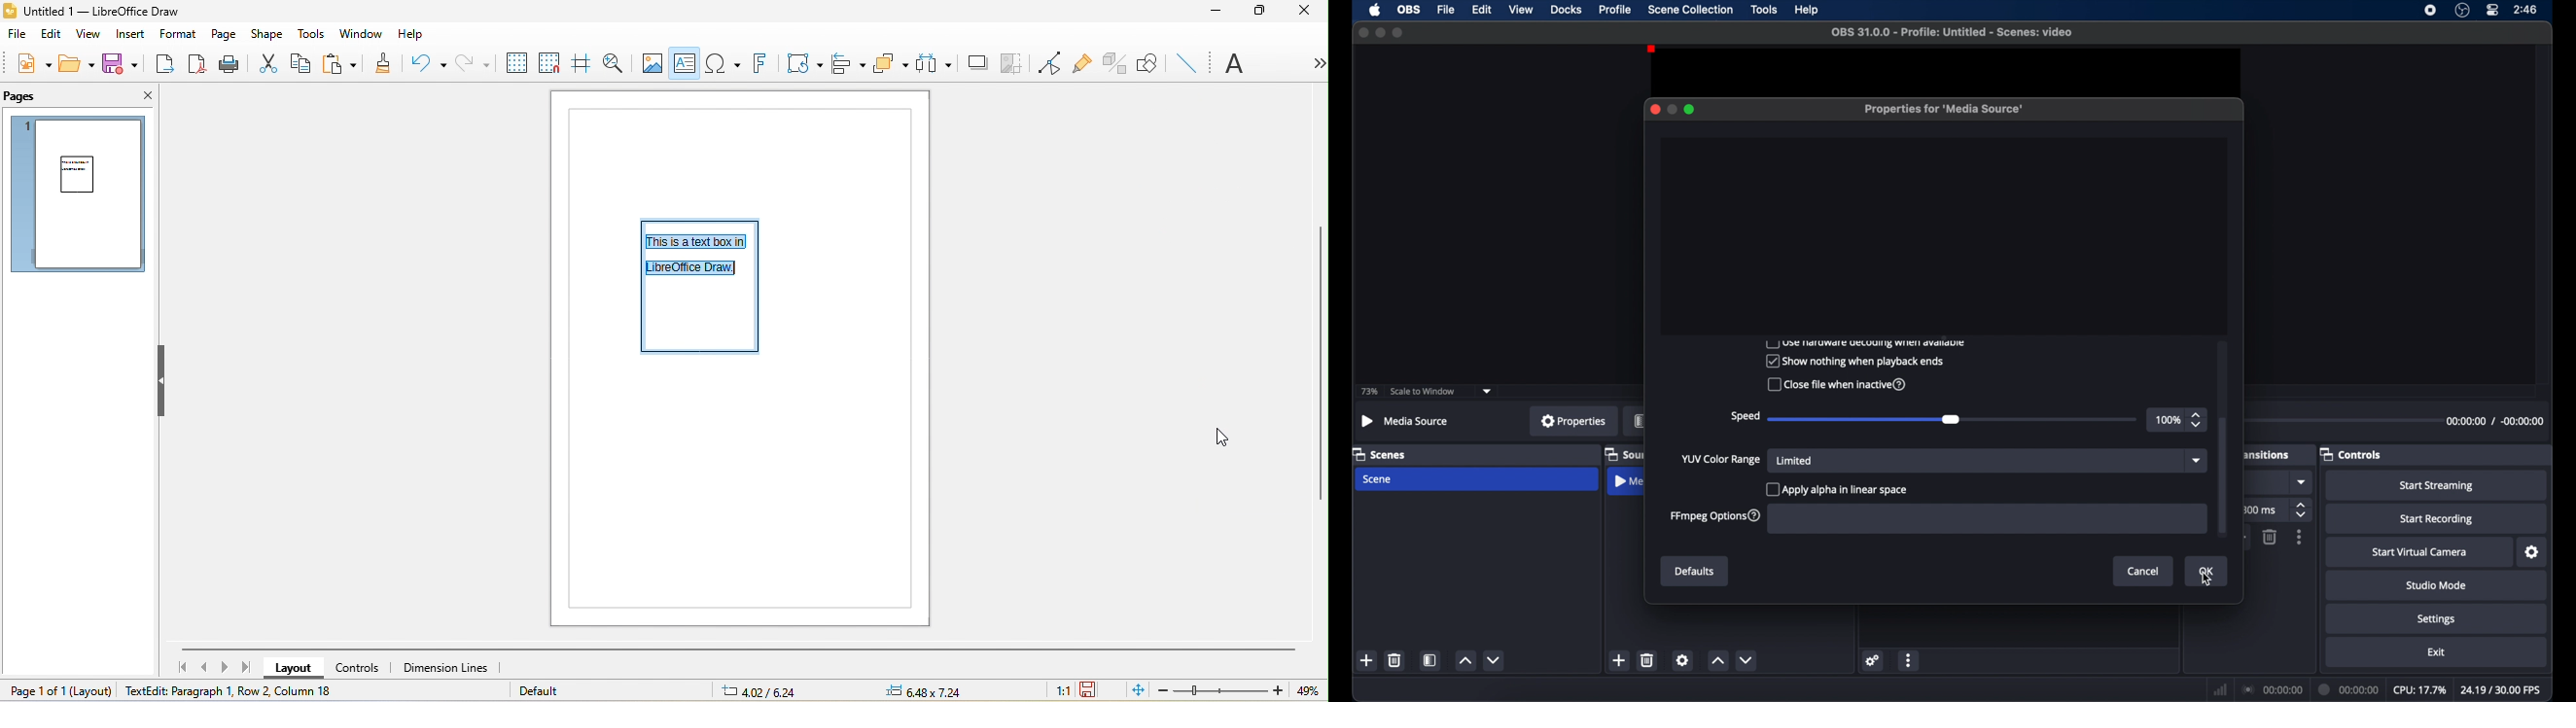  What do you see at coordinates (653, 61) in the screenshot?
I see `image` at bounding box center [653, 61].